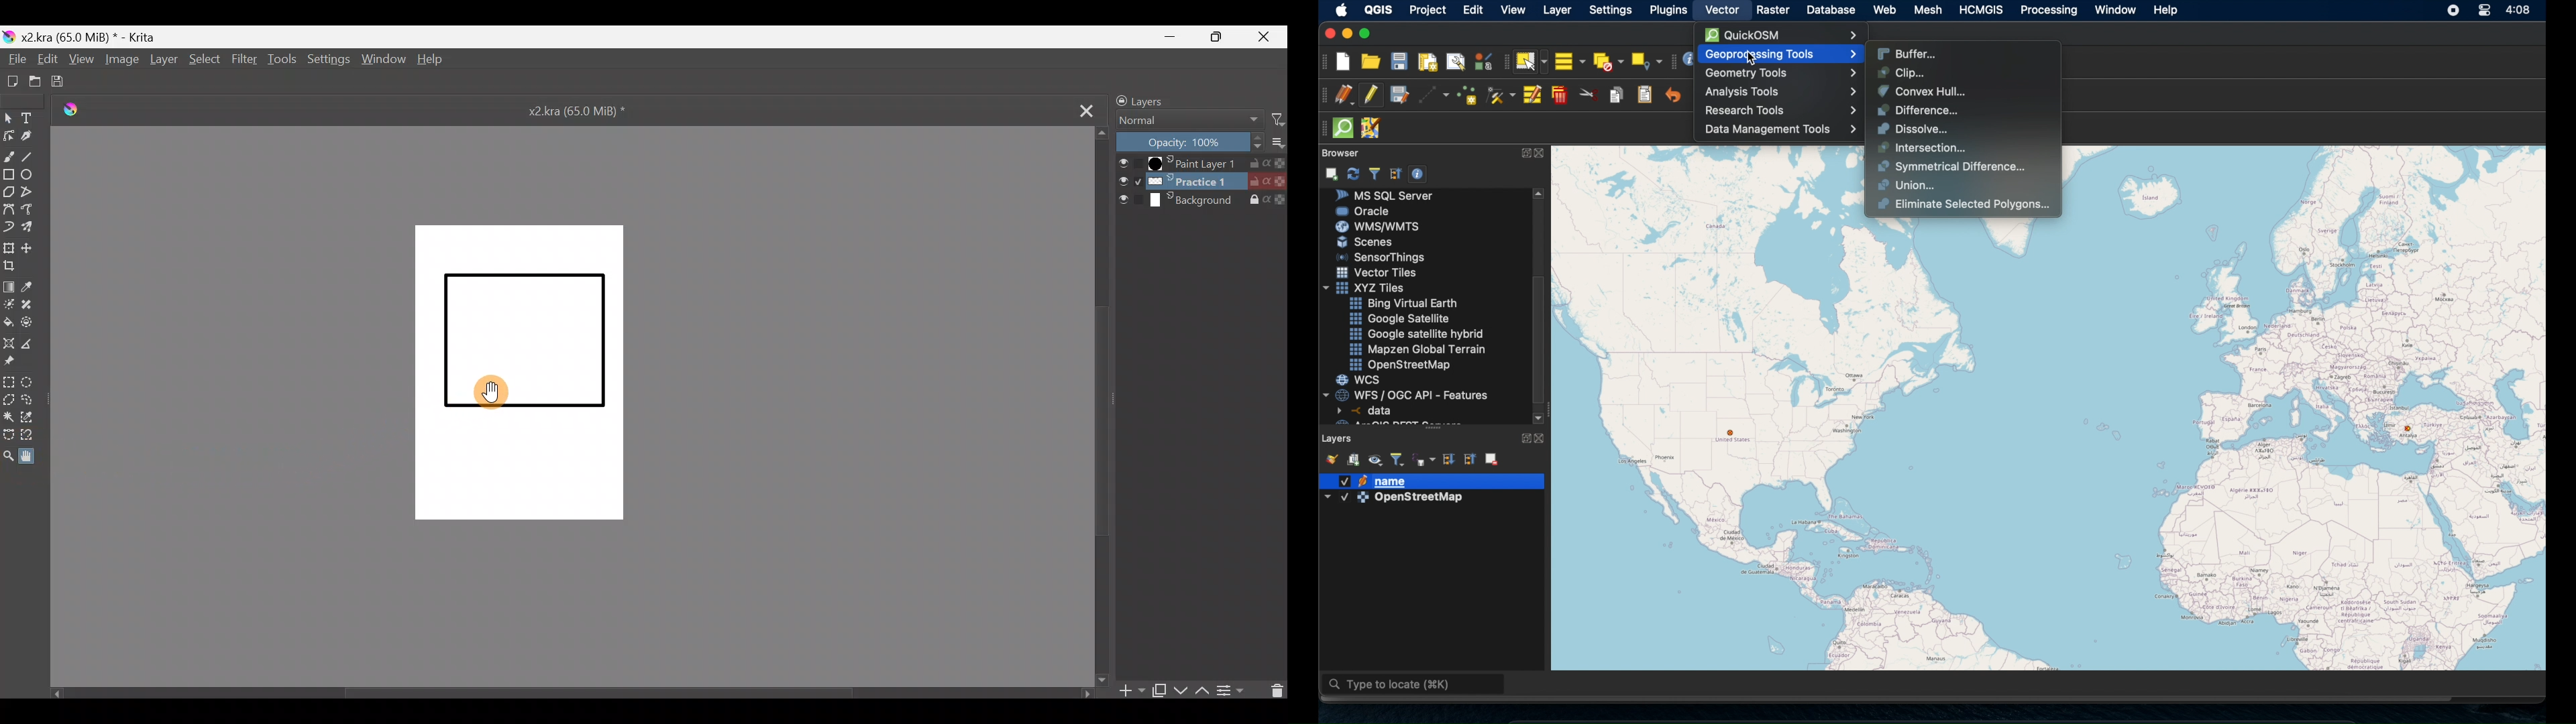 Image resolution: width=2576 pixels, height=728 pixels. I want to click on delete select ted, so click(1560, 95).